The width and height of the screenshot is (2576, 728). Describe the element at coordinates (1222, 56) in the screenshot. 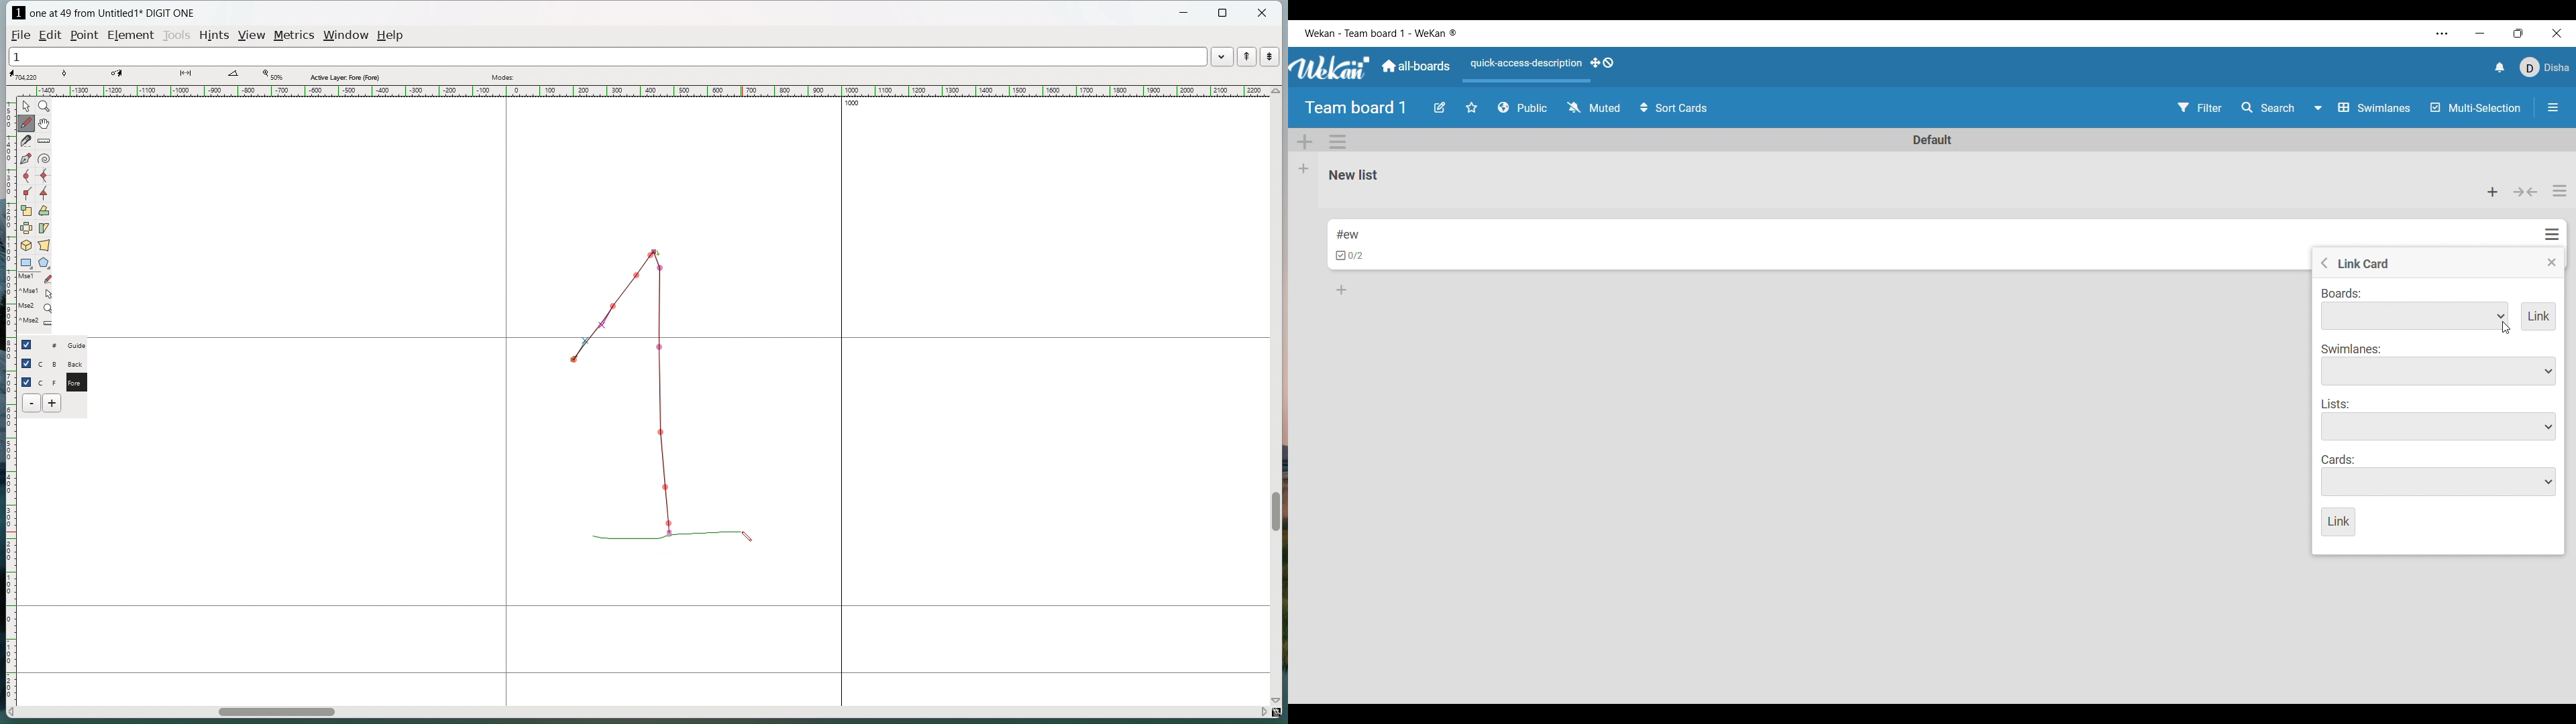

I see `word list` at that location.